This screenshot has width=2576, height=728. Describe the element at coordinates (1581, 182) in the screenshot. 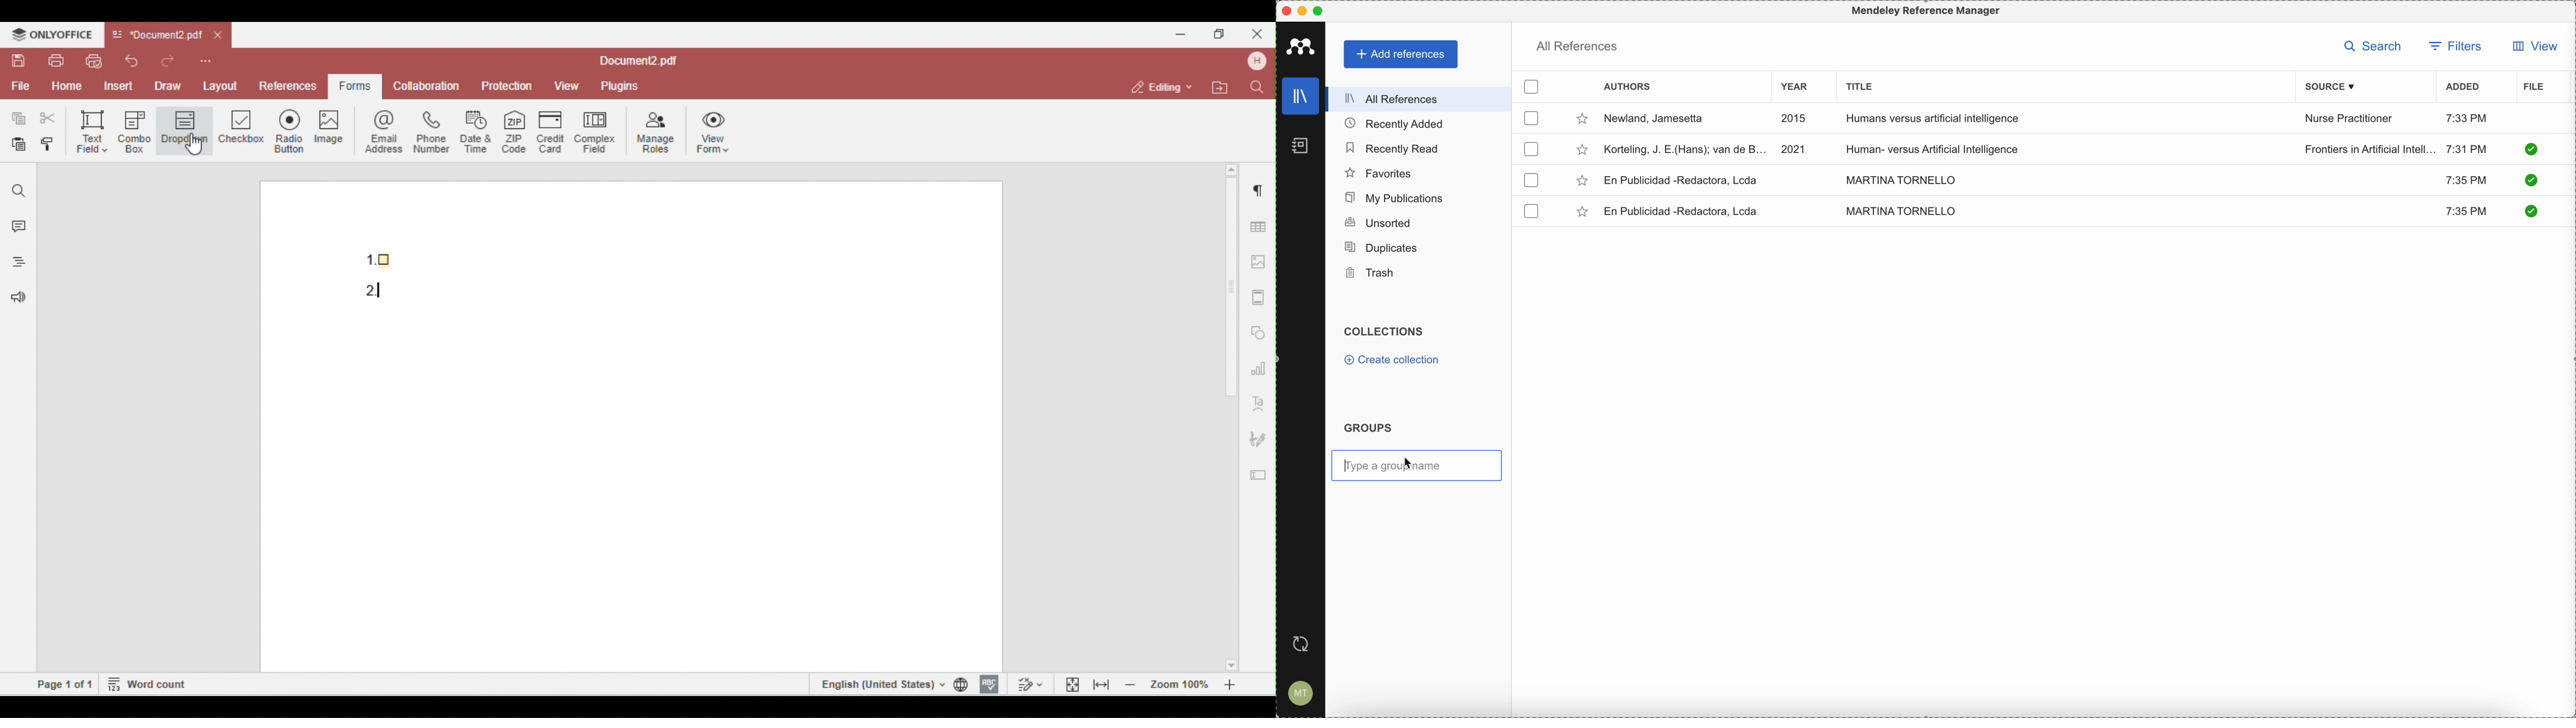

I see `favorite` at that location.